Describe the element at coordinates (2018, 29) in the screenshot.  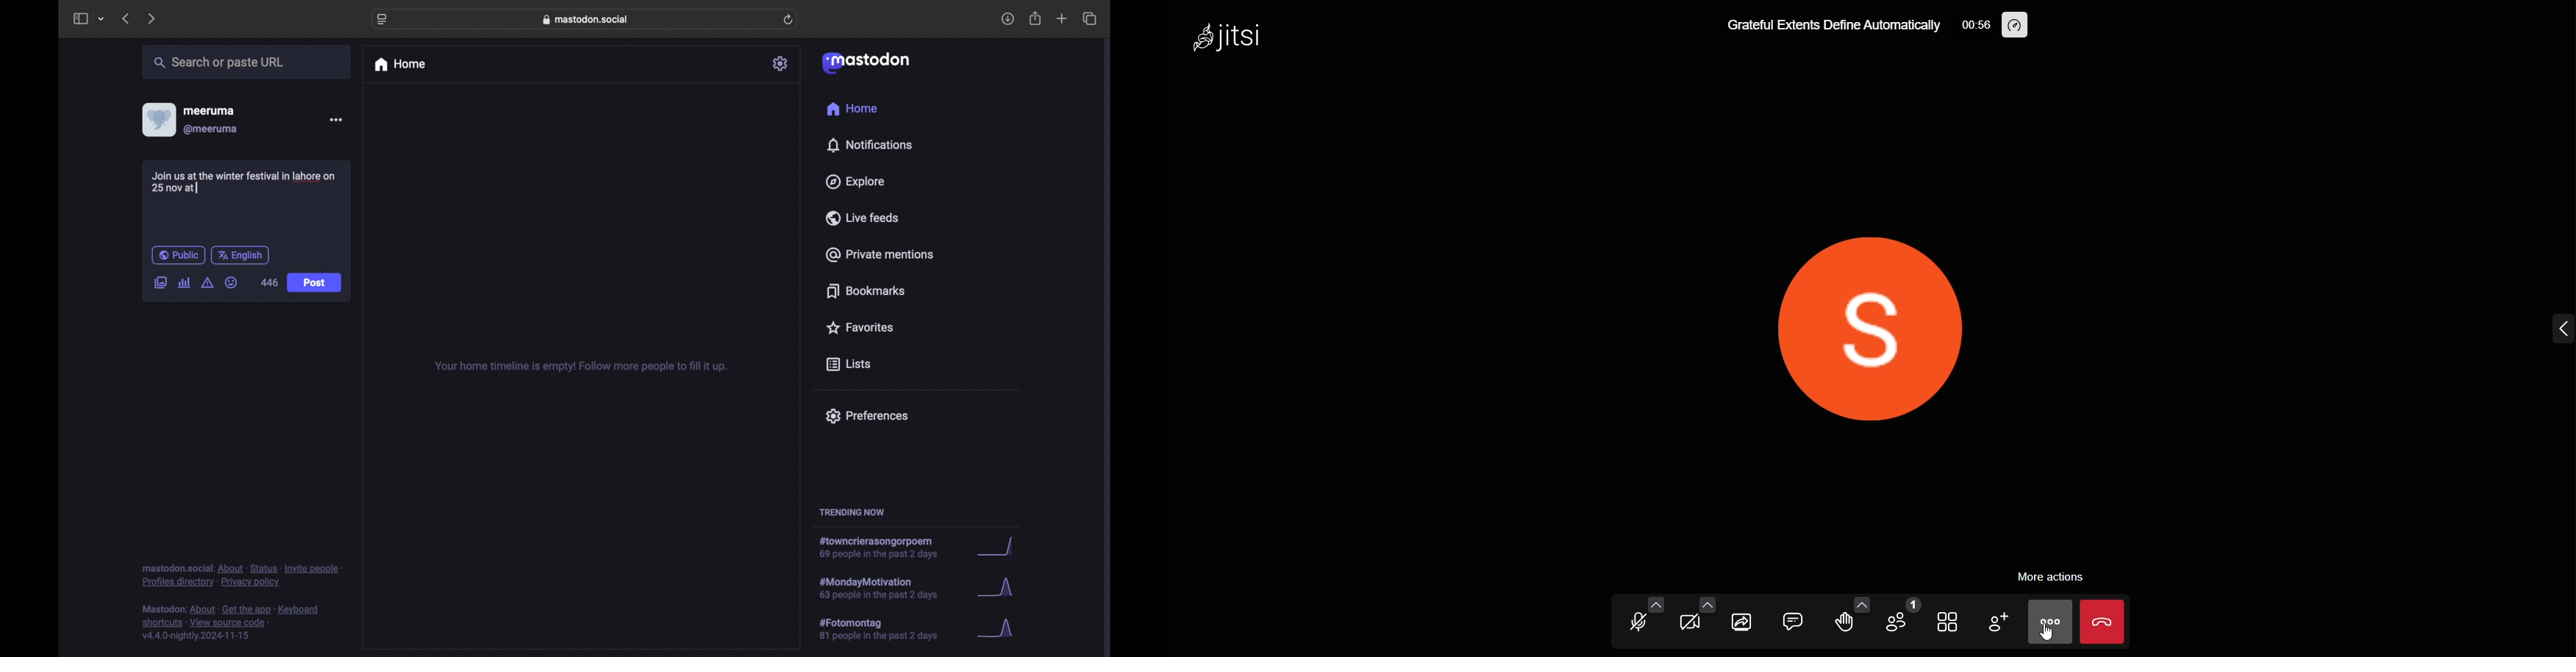
I see `performance setting` at that location.